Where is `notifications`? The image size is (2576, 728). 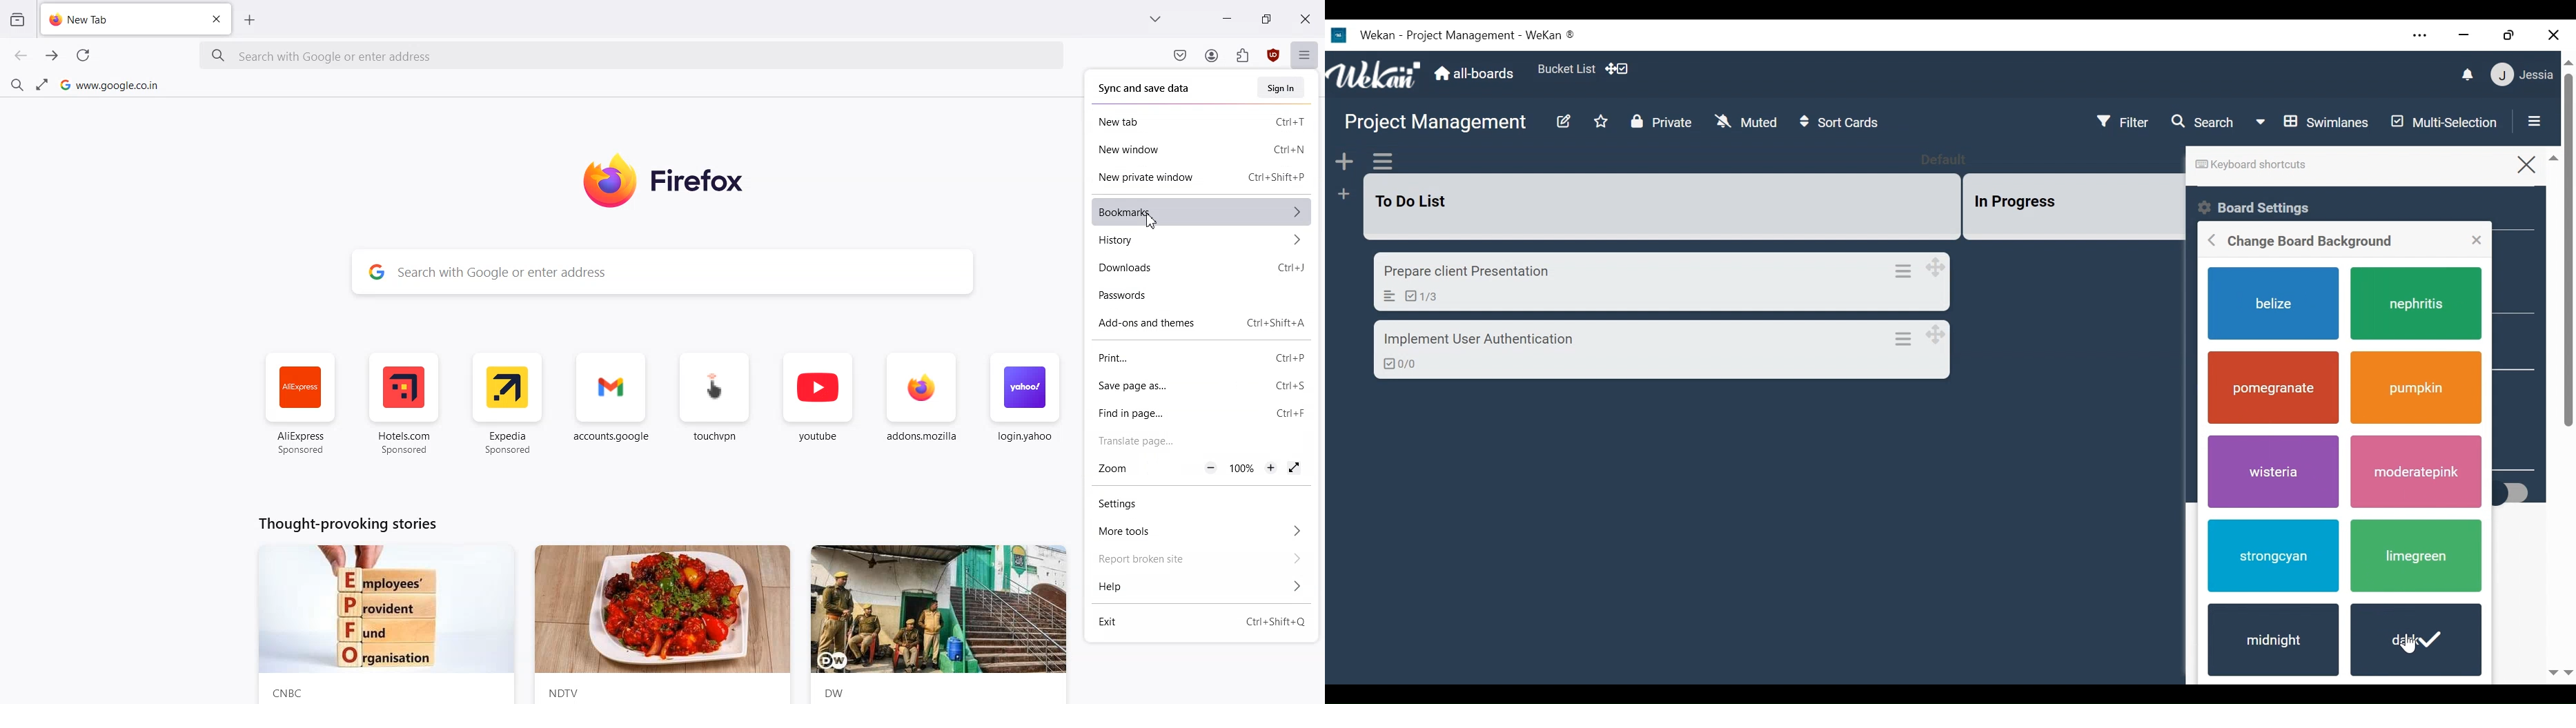 notifications is located at coordinates (2458, 74).